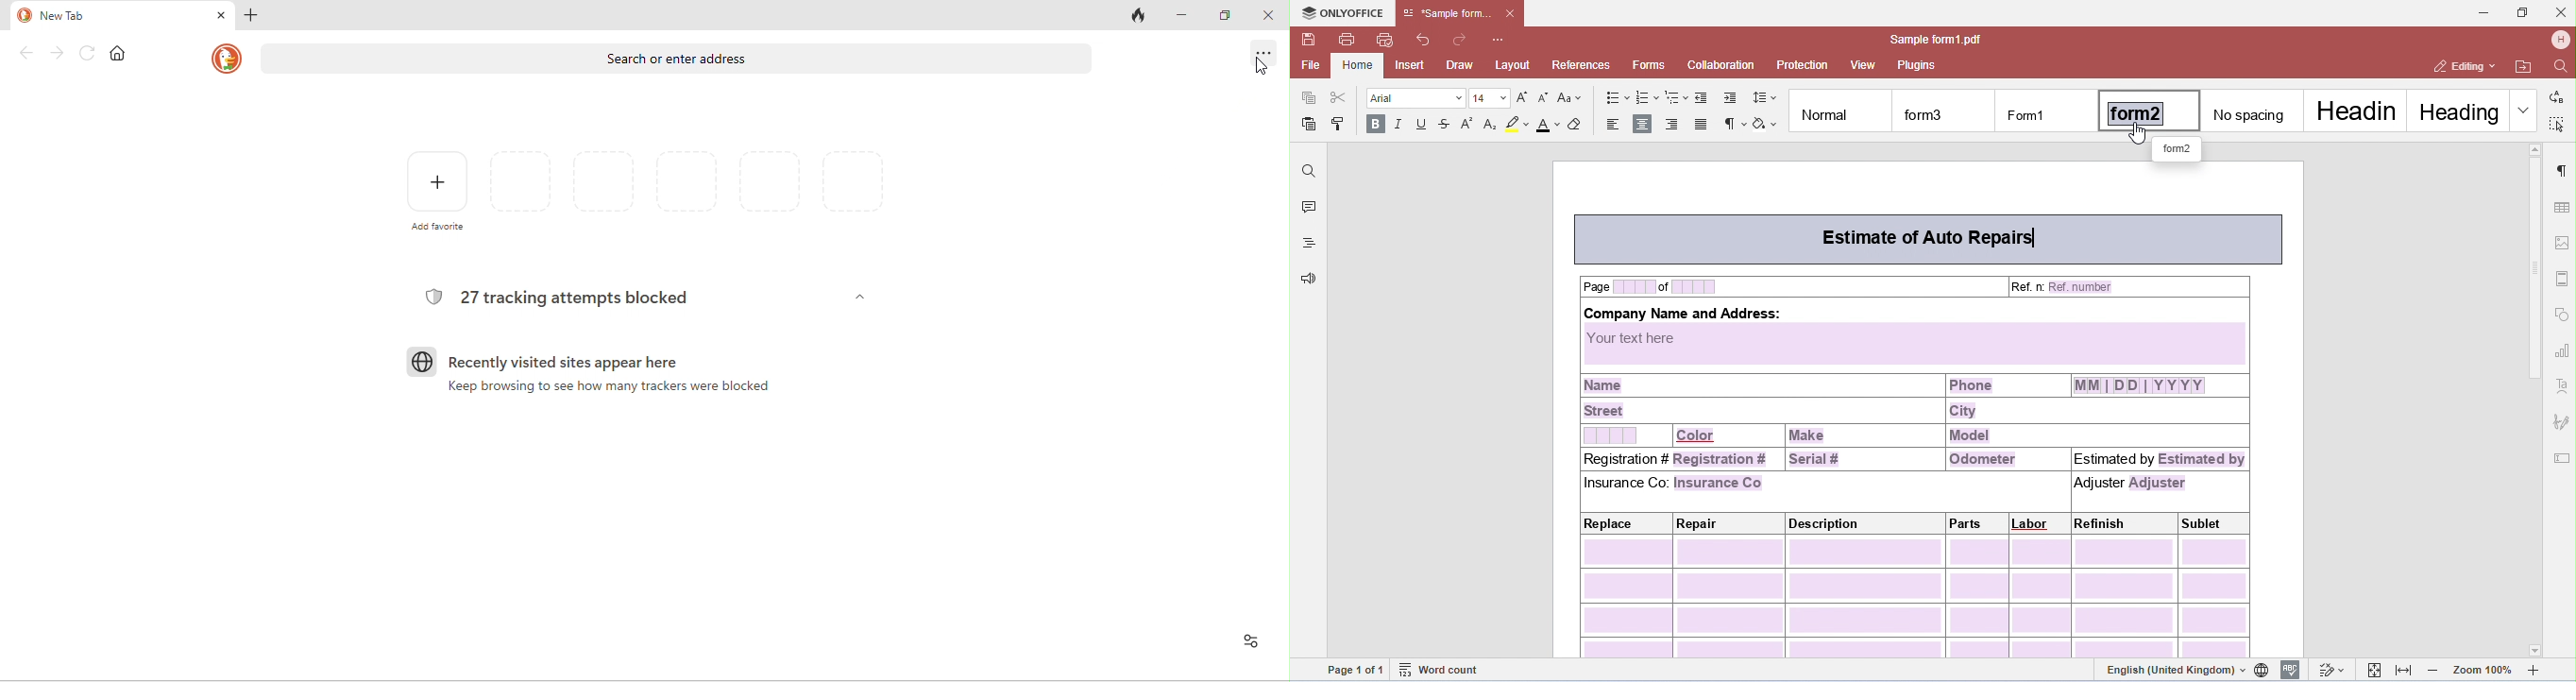 The image size is (2576, 700). Describe the element at coordinates (565, 363) in the screenshot. I see `recently visited sites appear here` at that location.